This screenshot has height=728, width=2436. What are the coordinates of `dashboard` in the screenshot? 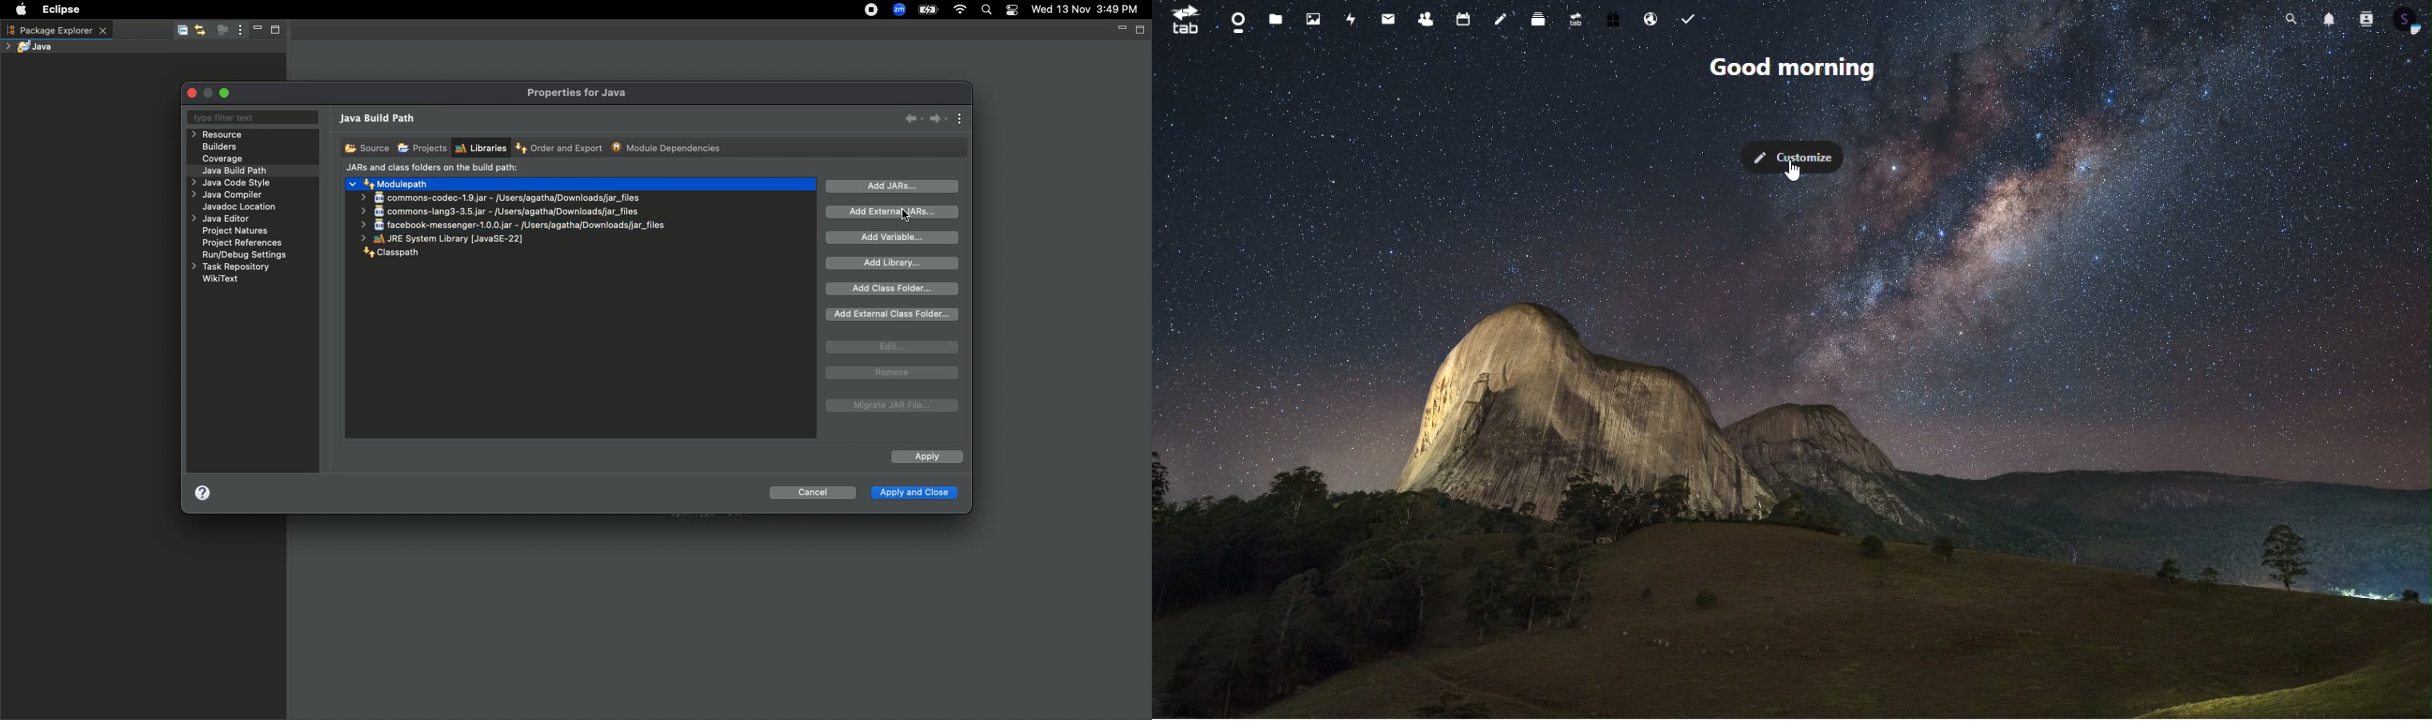 It's located at (1236, 20).